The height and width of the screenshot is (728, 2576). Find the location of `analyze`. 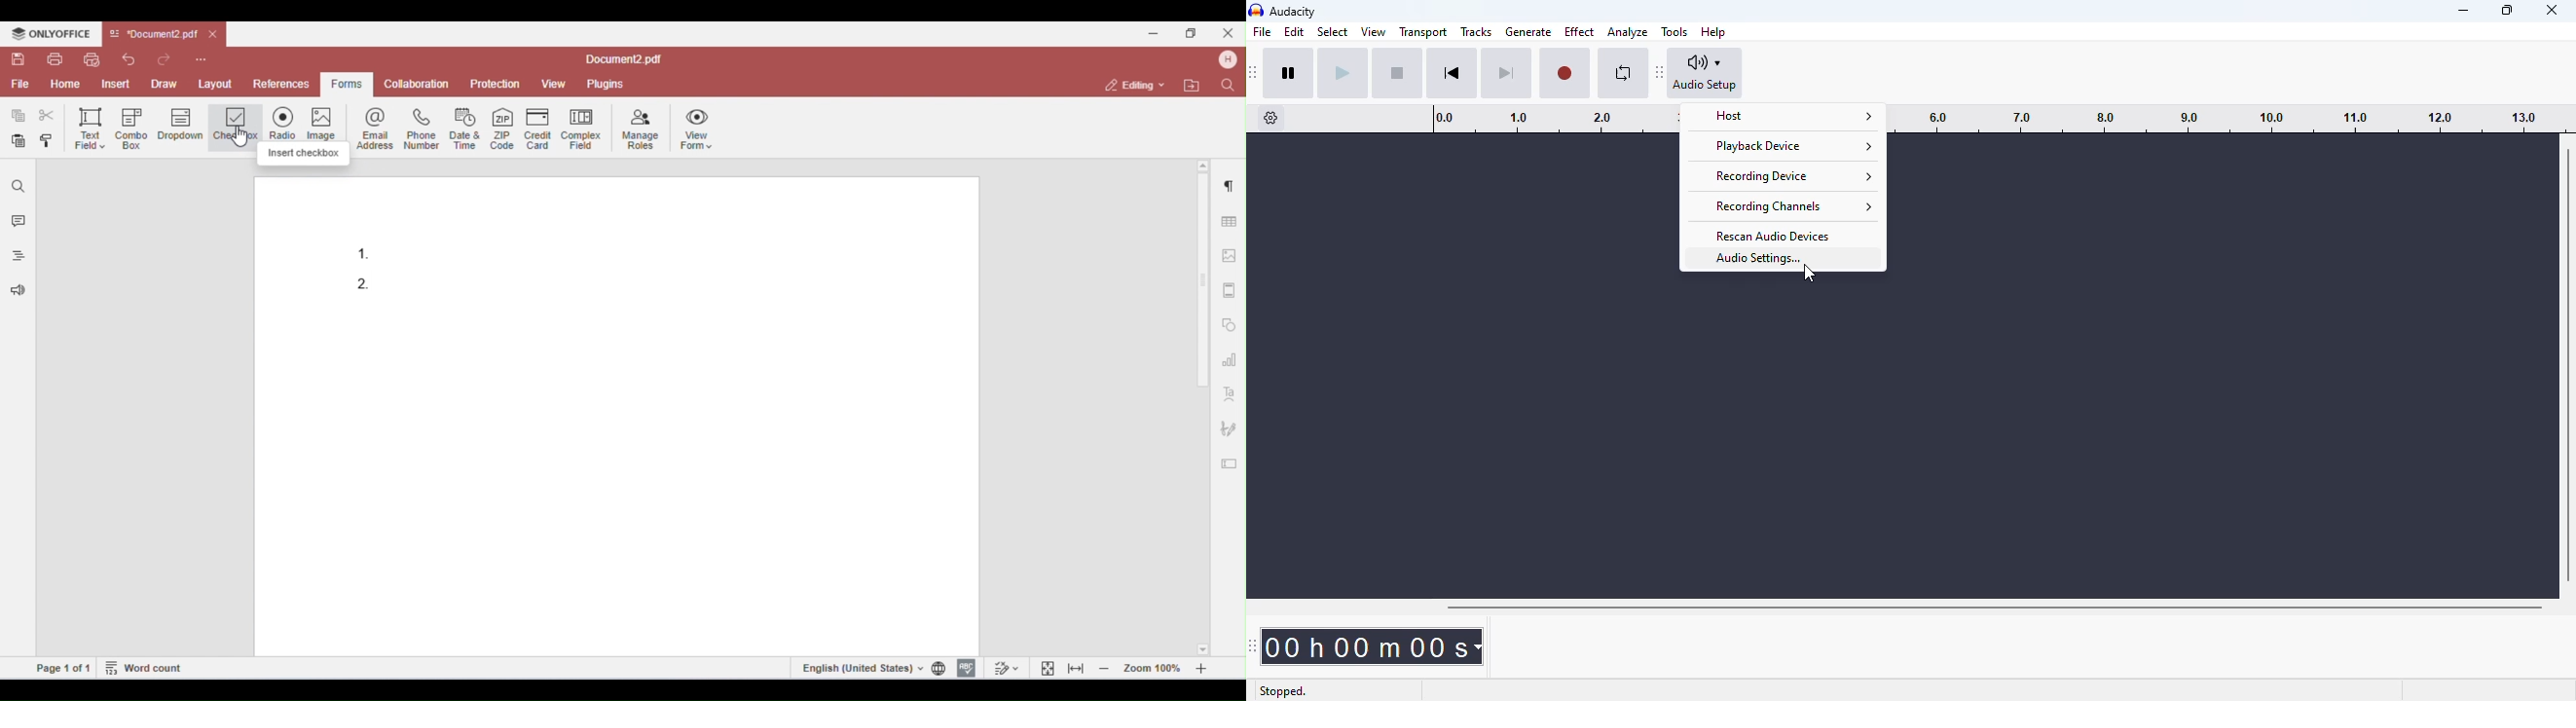

analyze is located at coordinates (1628, 32).